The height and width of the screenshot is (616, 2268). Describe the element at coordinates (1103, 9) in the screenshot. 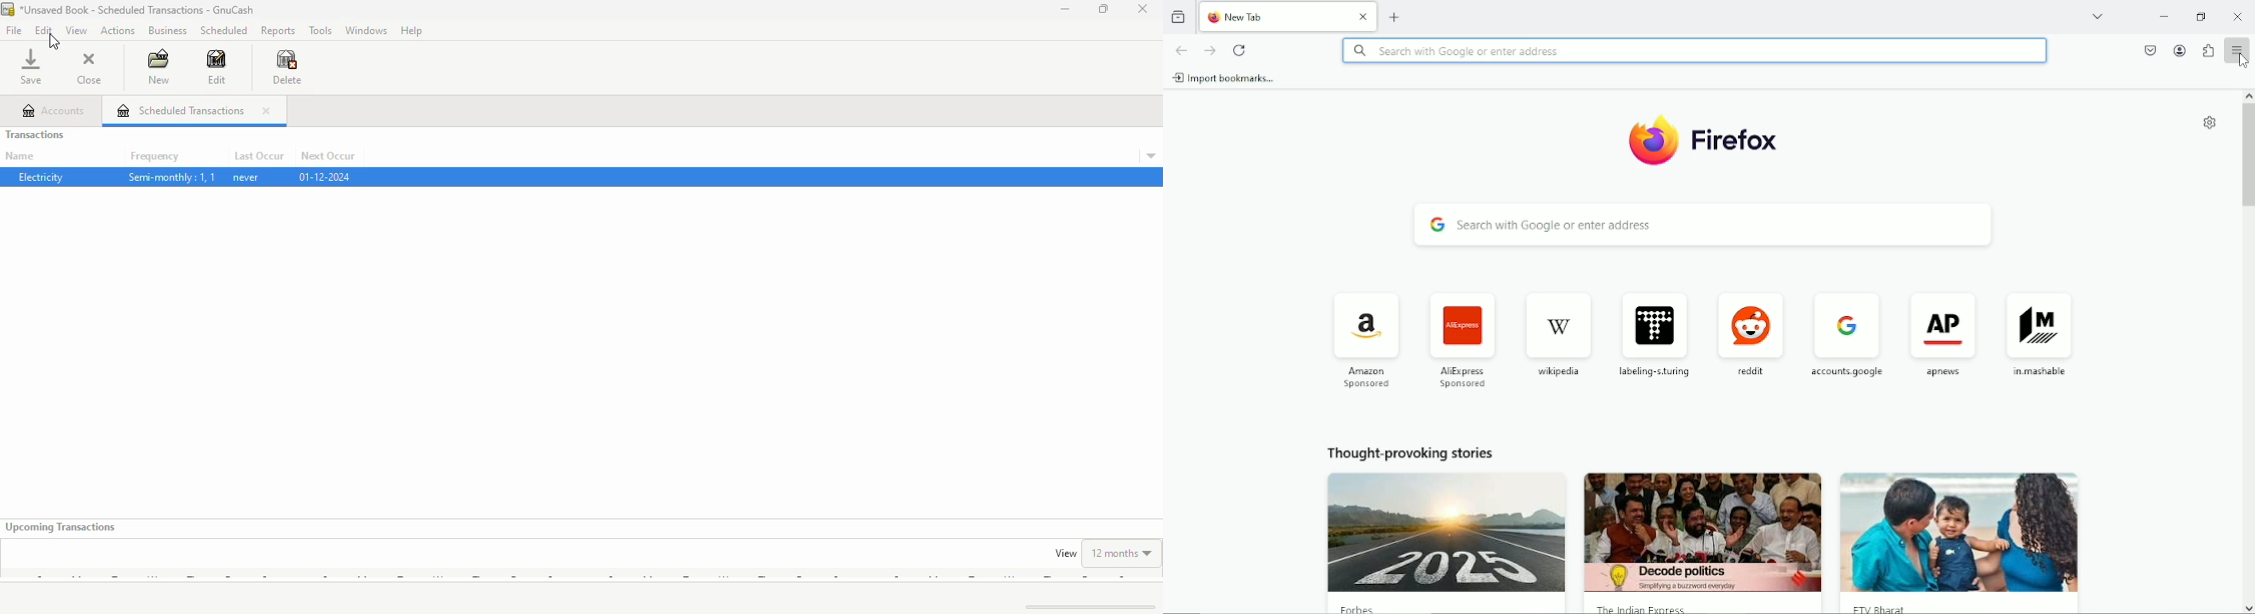

I see `maximize` at that location.